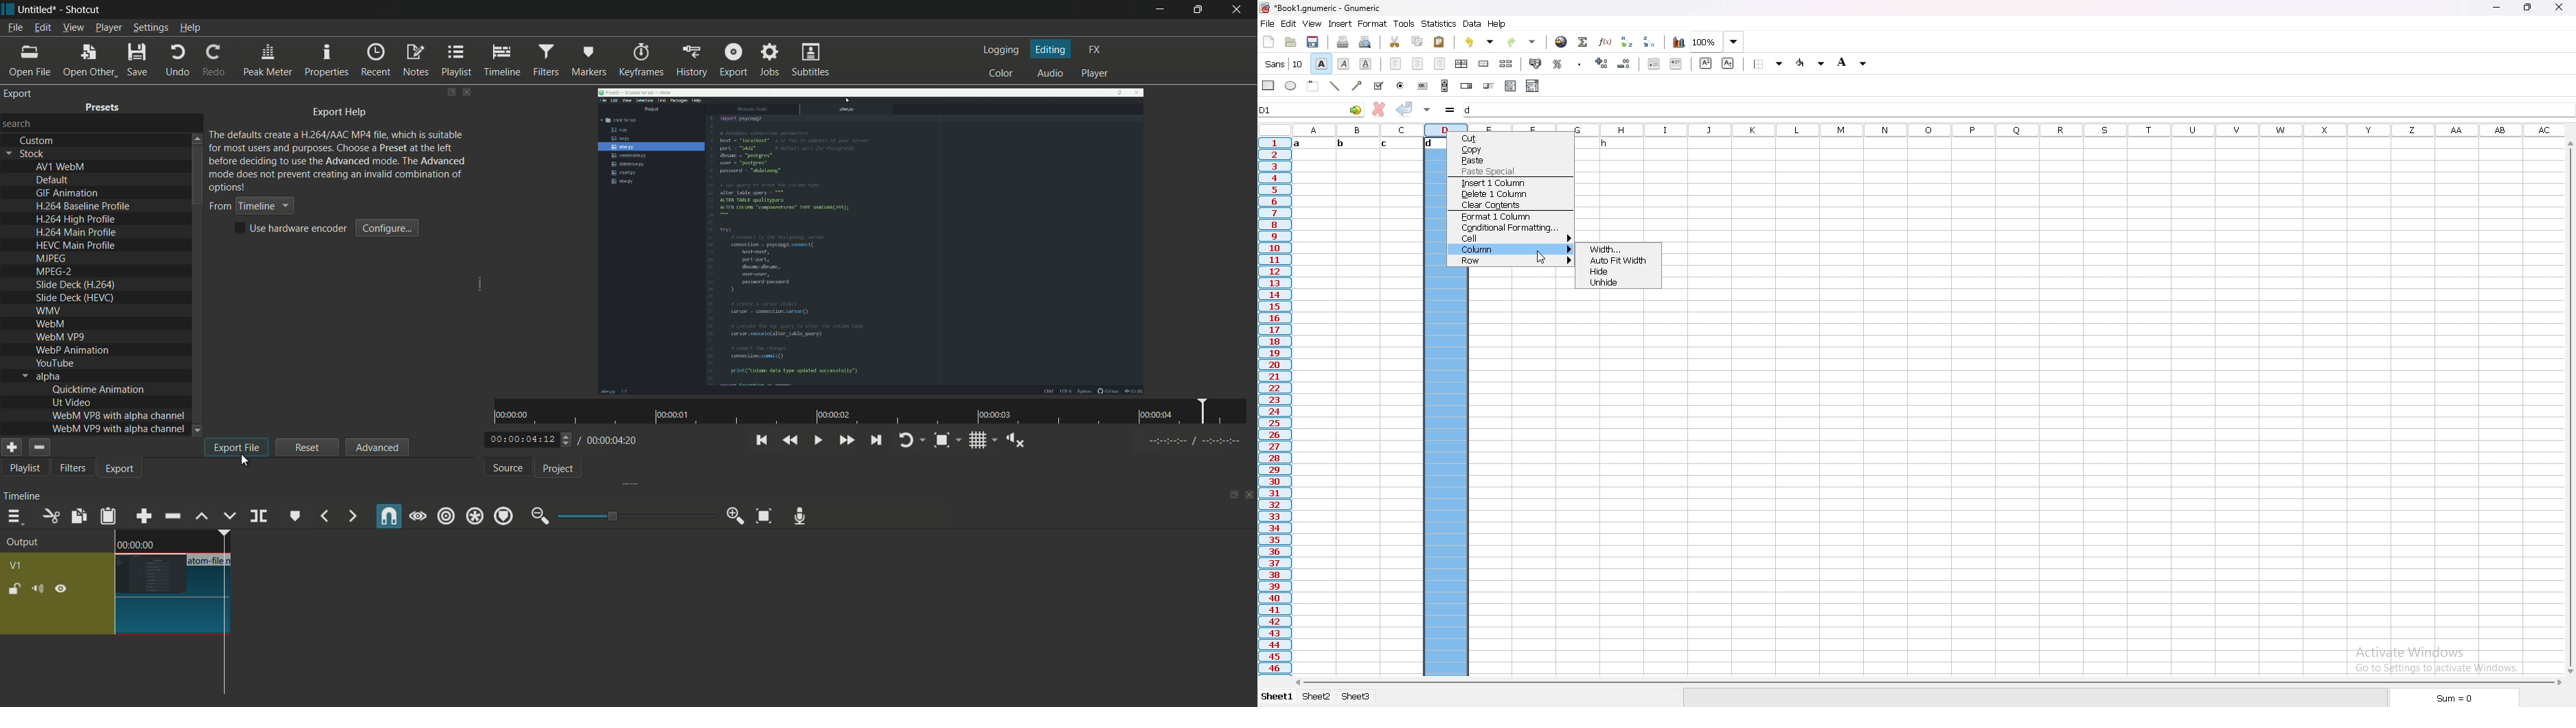 This screenshot has width=2576, height=728. What do you see at coordinates (1650, 41) in the screenshot?
I see `sort descending` at bounding box center [1650, 41].